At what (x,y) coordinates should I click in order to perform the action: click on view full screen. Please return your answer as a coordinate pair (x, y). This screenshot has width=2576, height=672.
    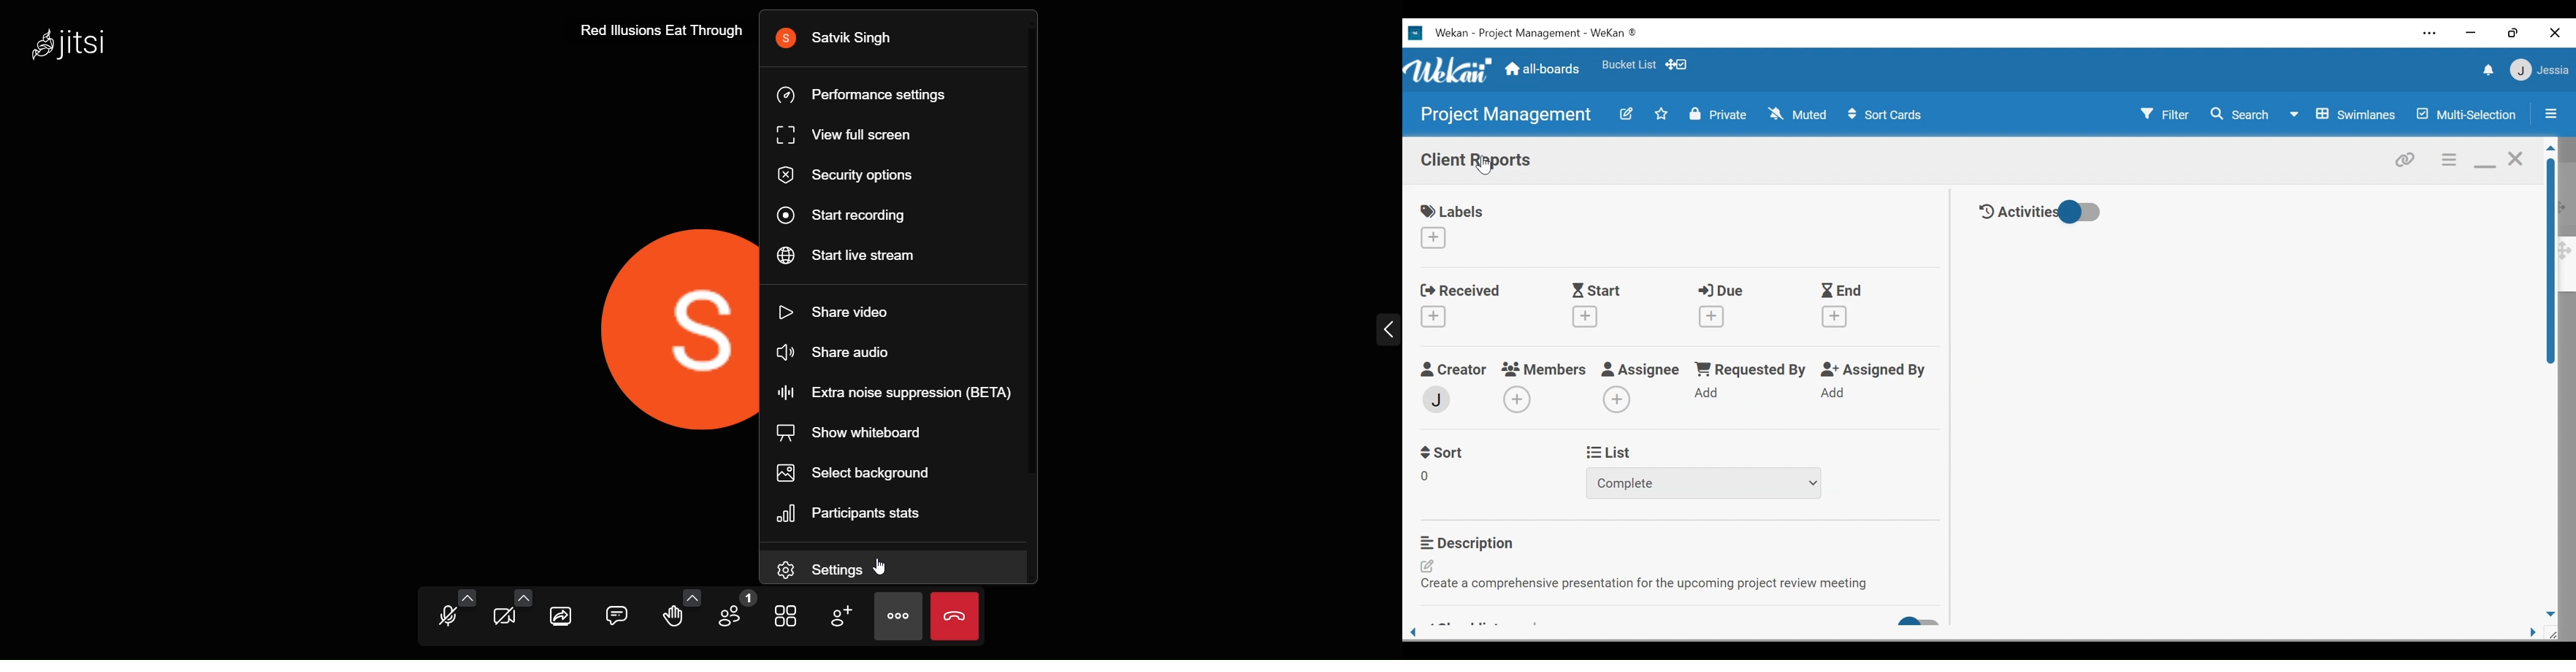
    Looking at the image, I should click on (851, 136).